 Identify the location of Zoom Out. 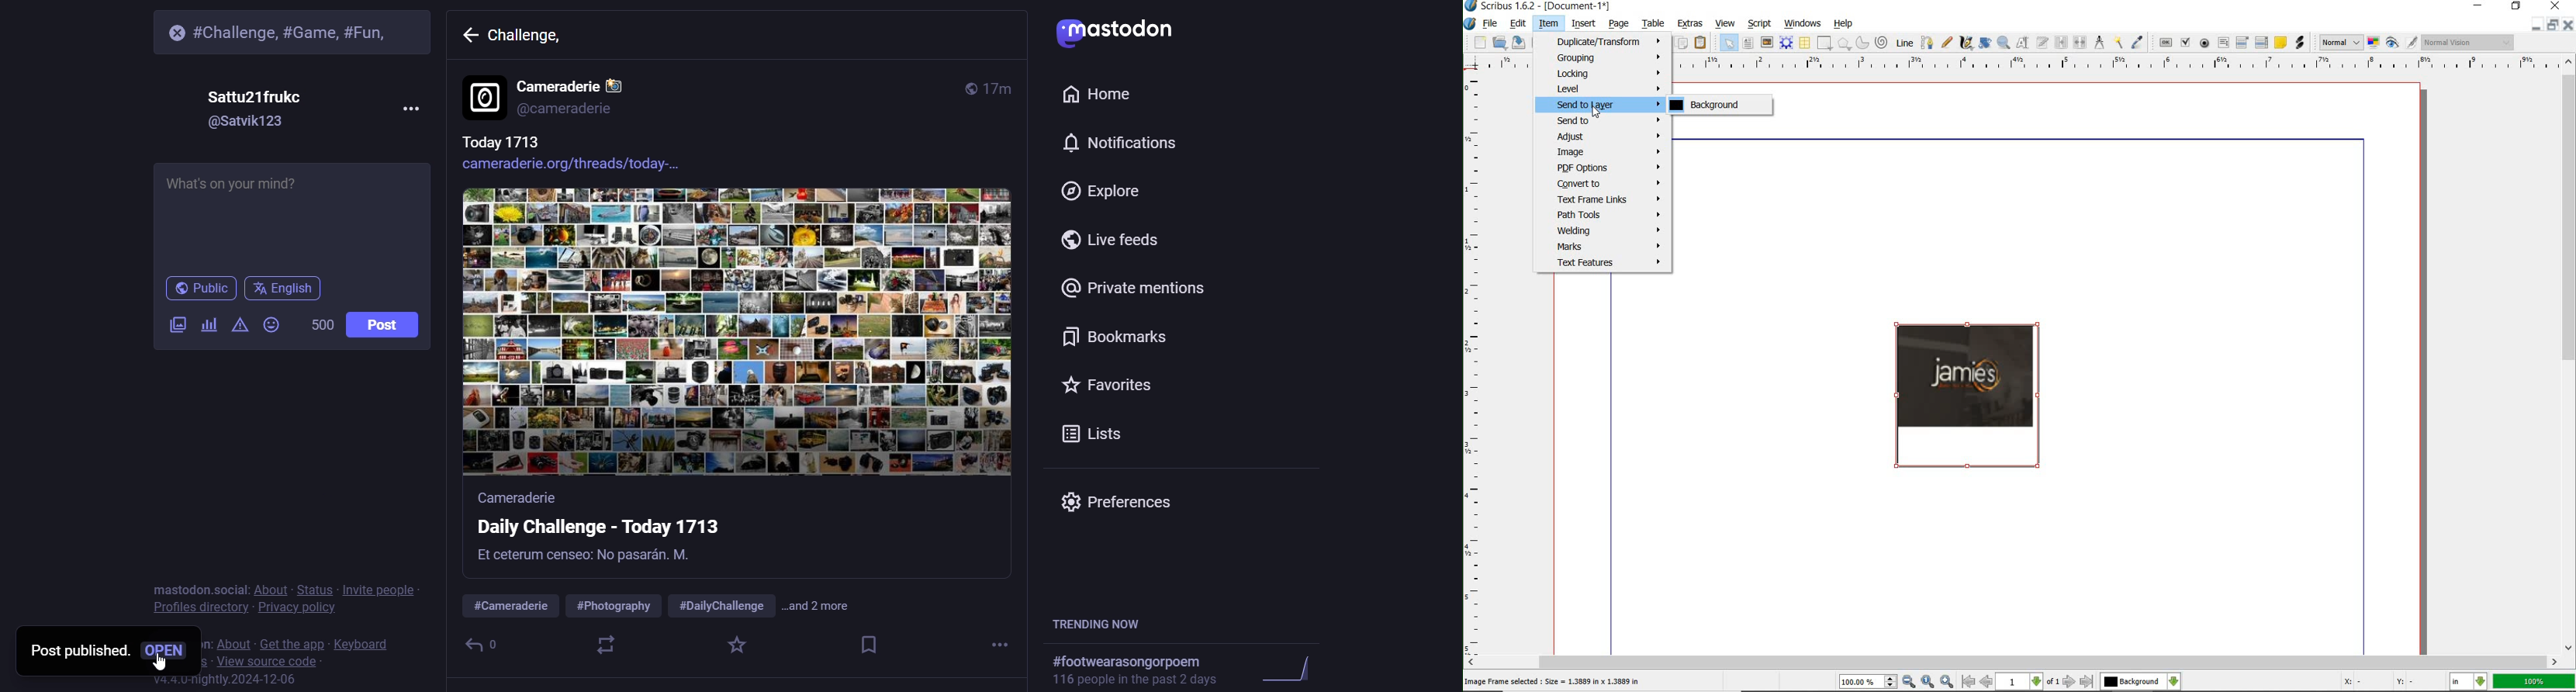
(1910, 681).